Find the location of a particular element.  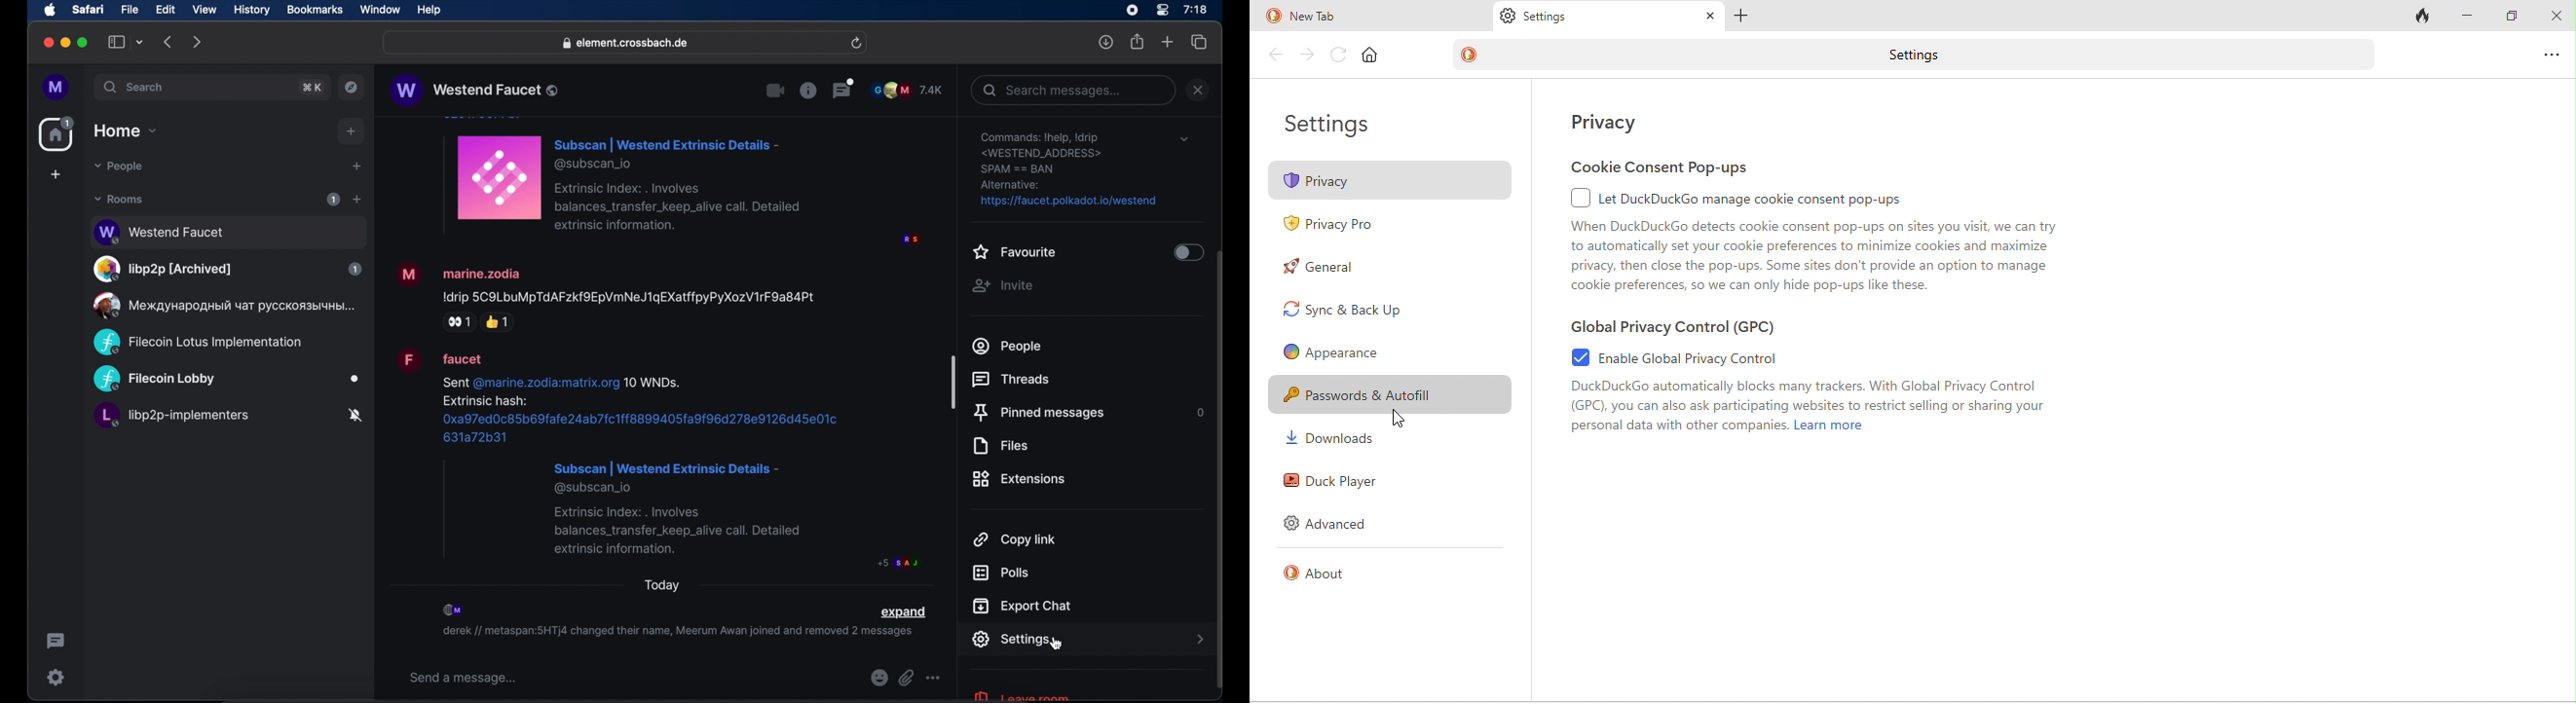

explore public rooms is located at coordinates (352, 87).